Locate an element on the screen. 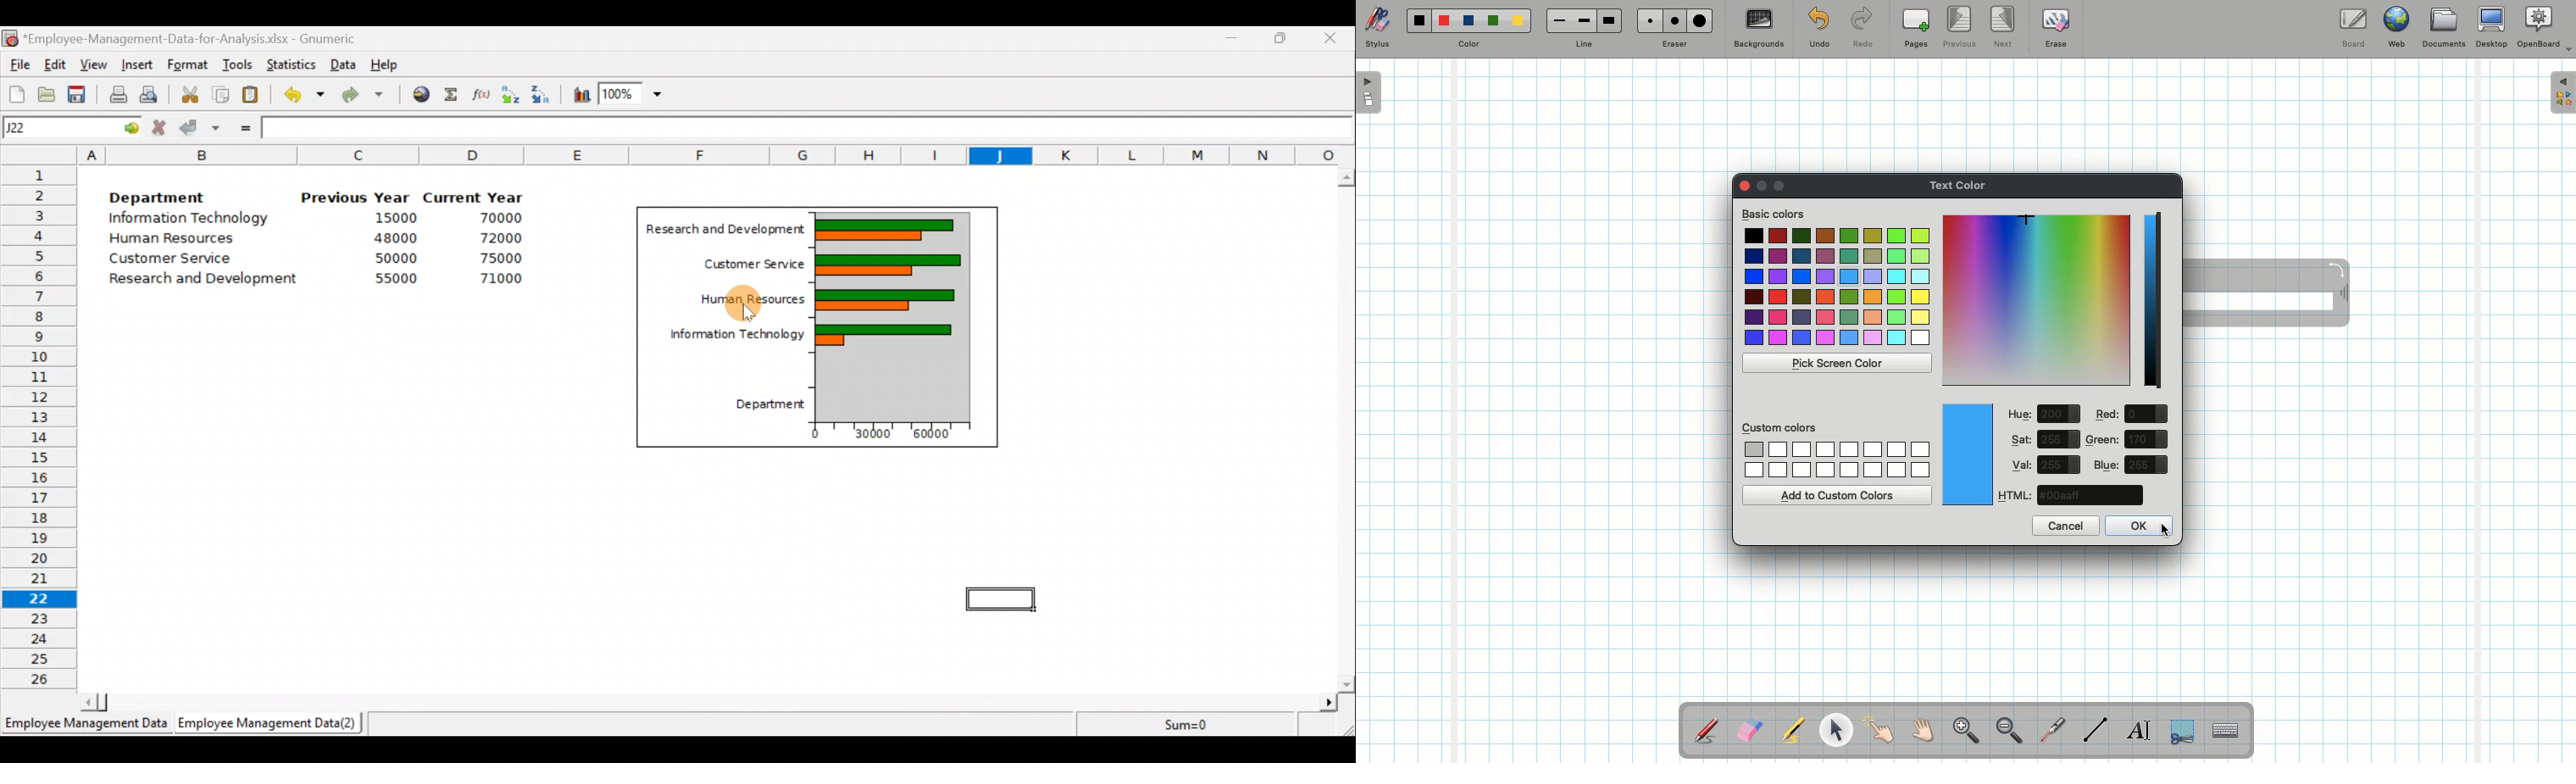 The width and height of the screenshot is (2576, 784). Cut the selection is located at coordinates (191, 97).